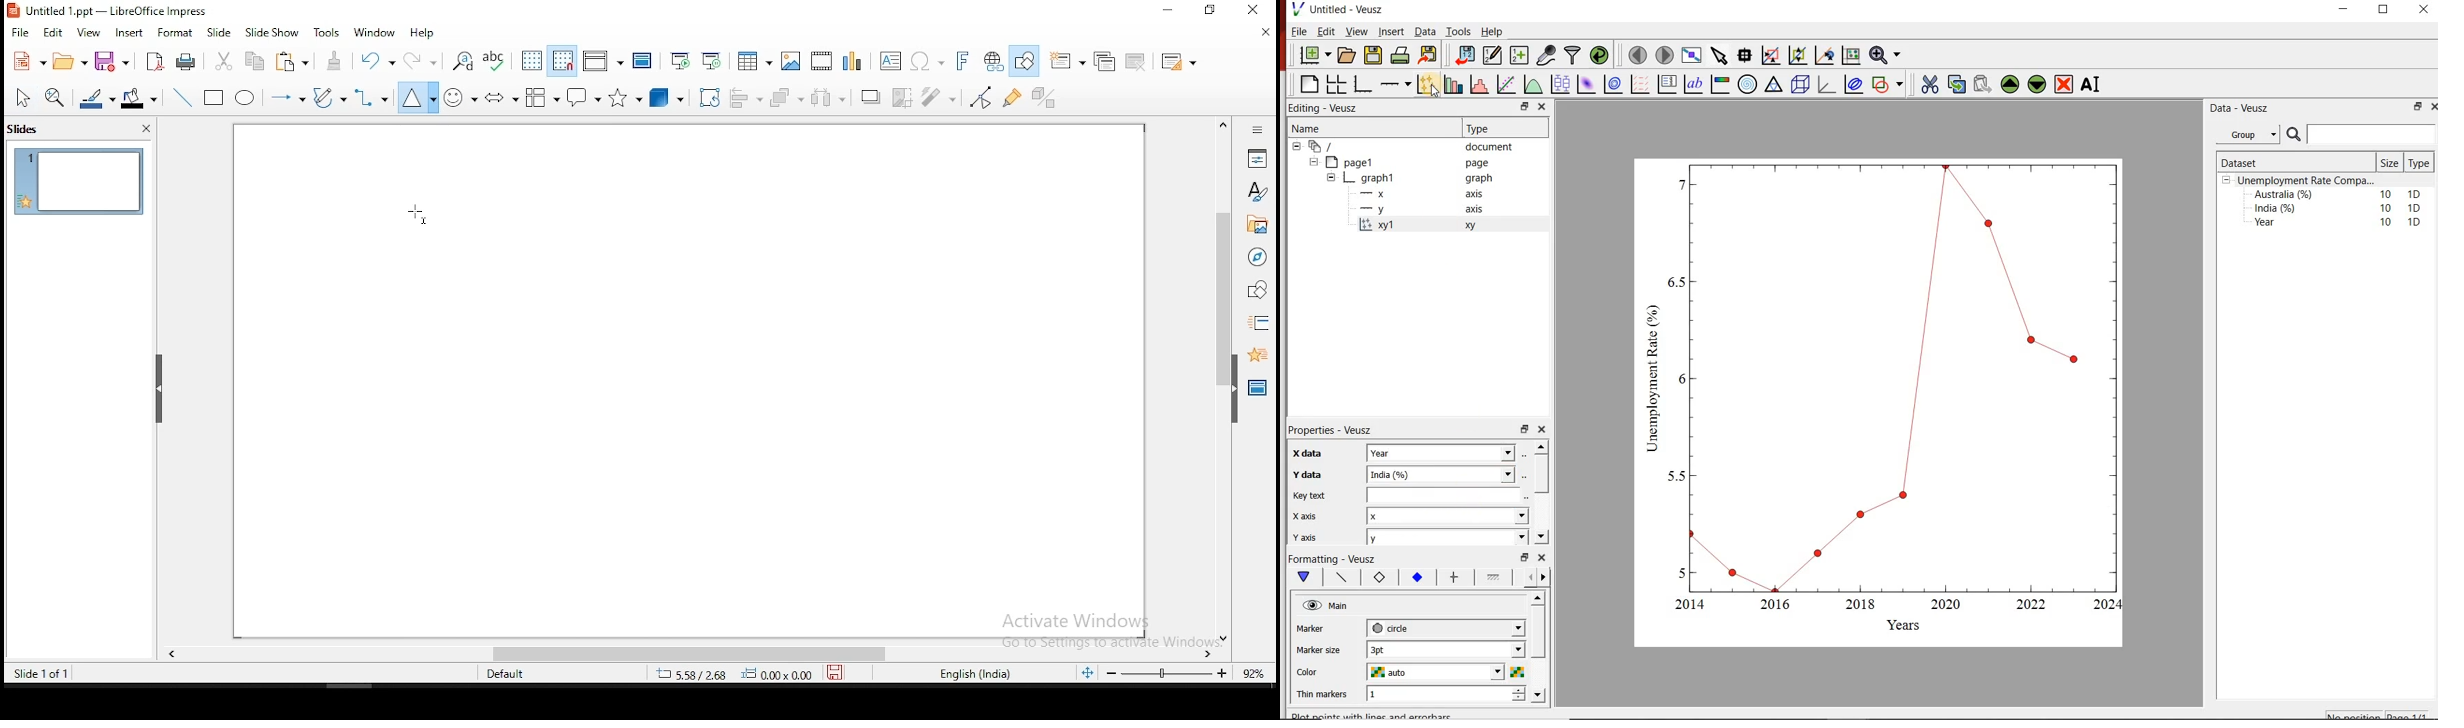 The image size is (2464, 728). What do you see at coordinates (1543, 106) in the screenshot?
I see `close` at bounding box center [1543, 106].